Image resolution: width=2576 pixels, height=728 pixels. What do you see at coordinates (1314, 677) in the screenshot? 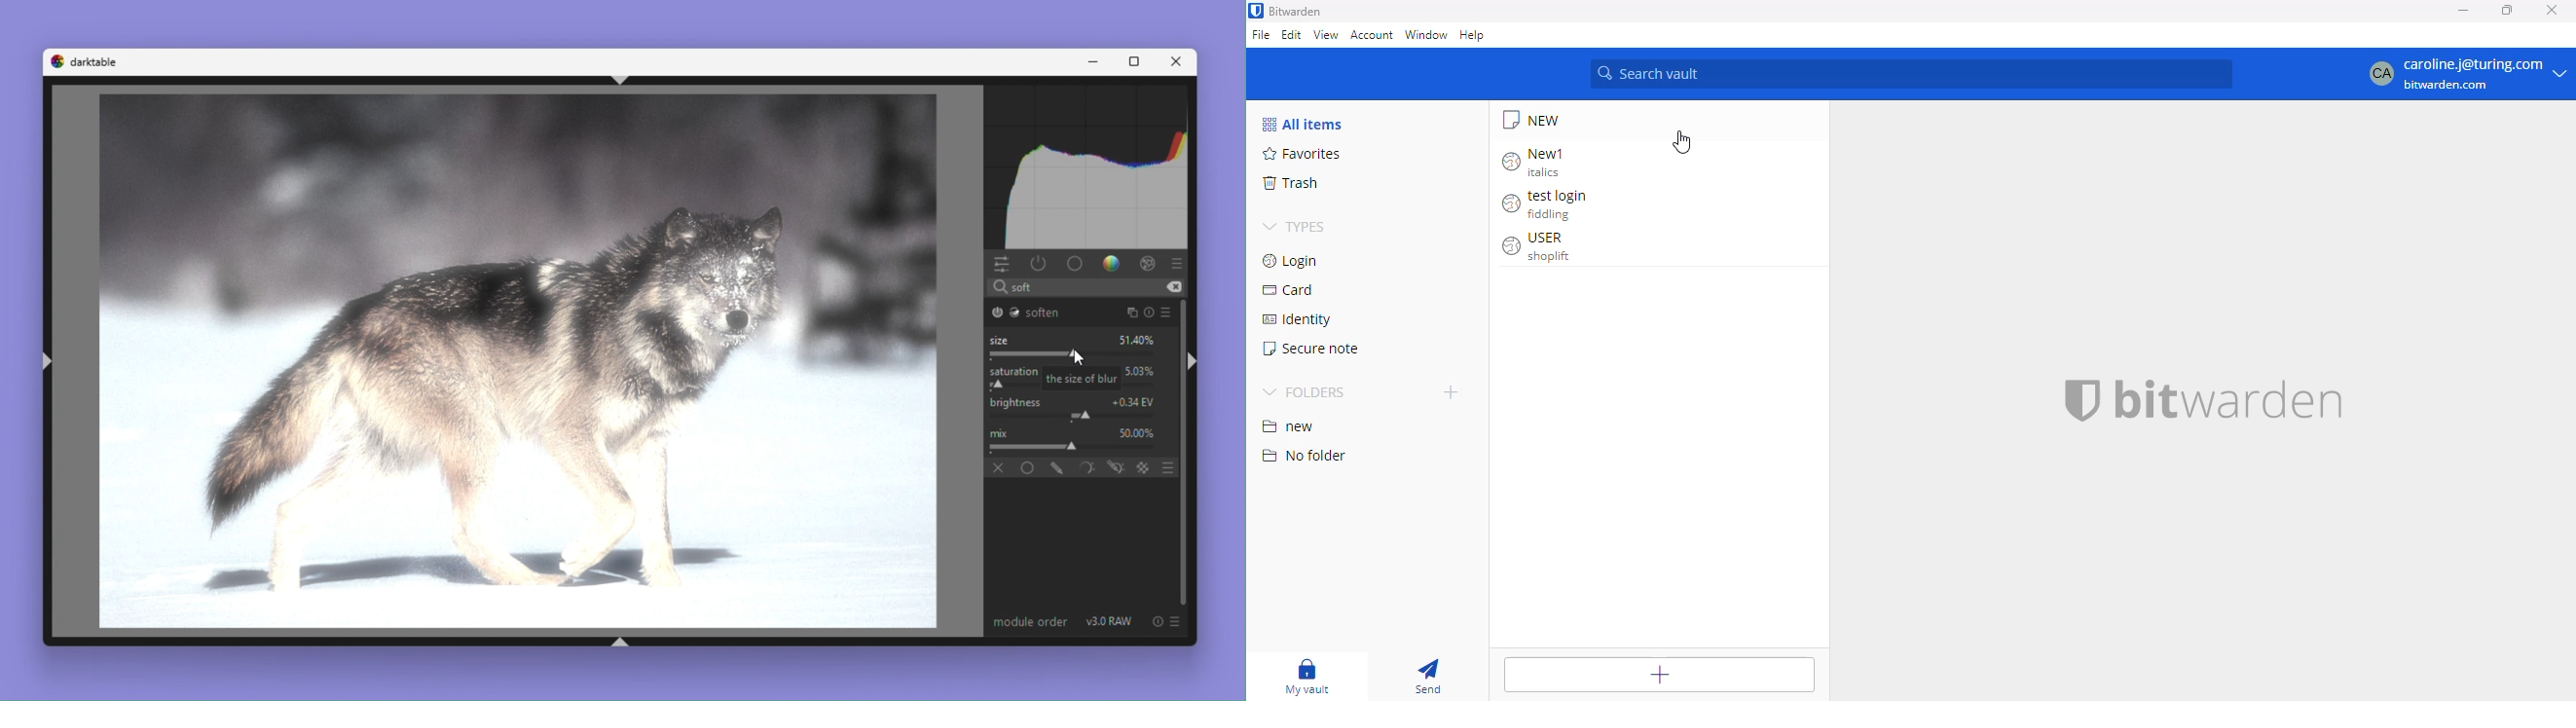
I see `my vault` at bounding box center [1314, 677].